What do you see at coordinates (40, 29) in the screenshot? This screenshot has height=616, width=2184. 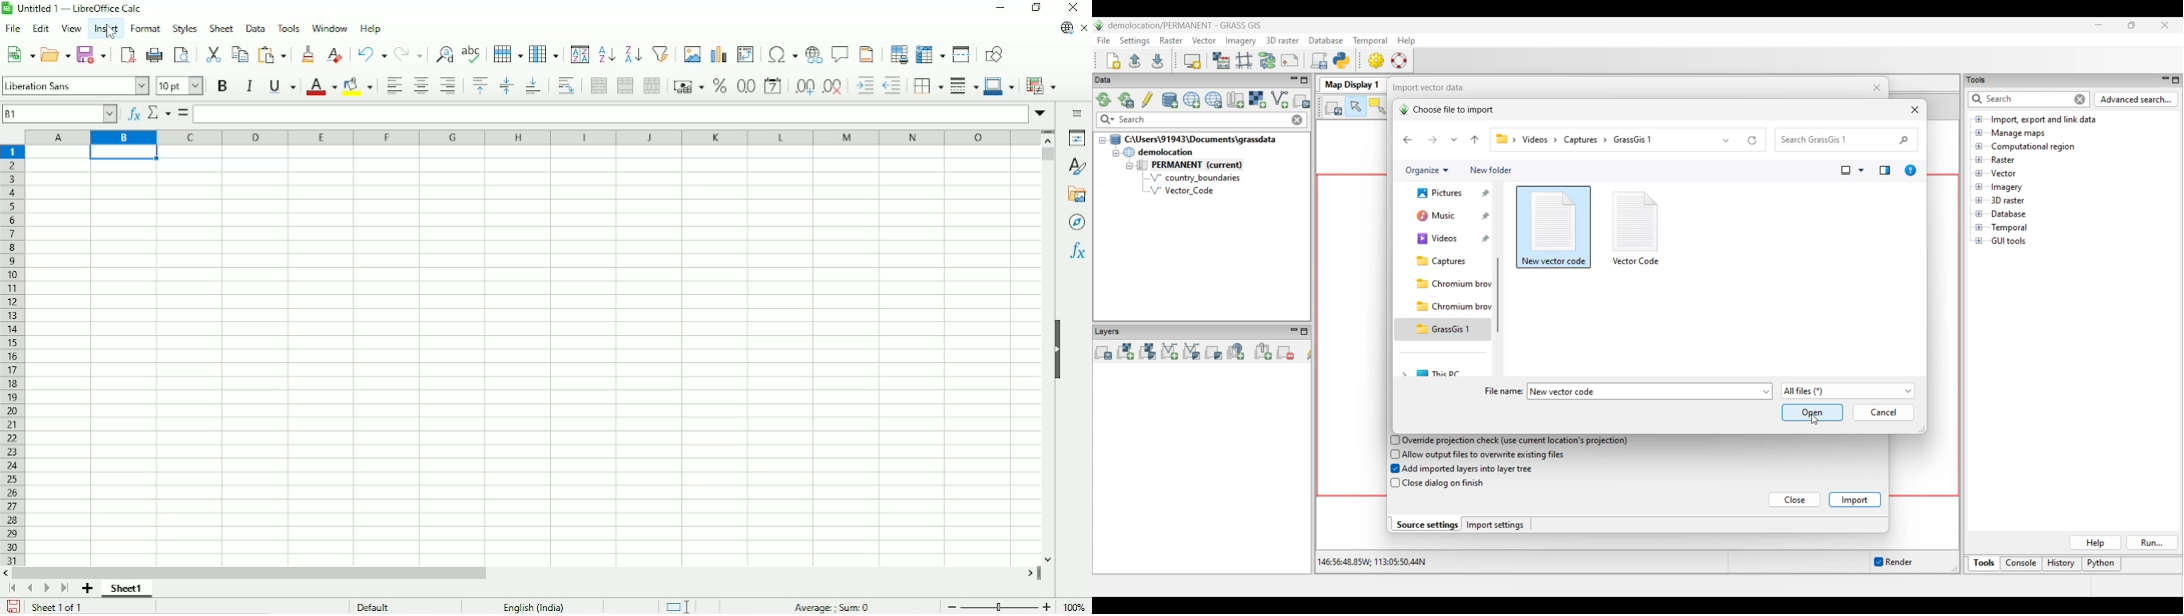 I see `Edit` at bounding box center [40, 29].